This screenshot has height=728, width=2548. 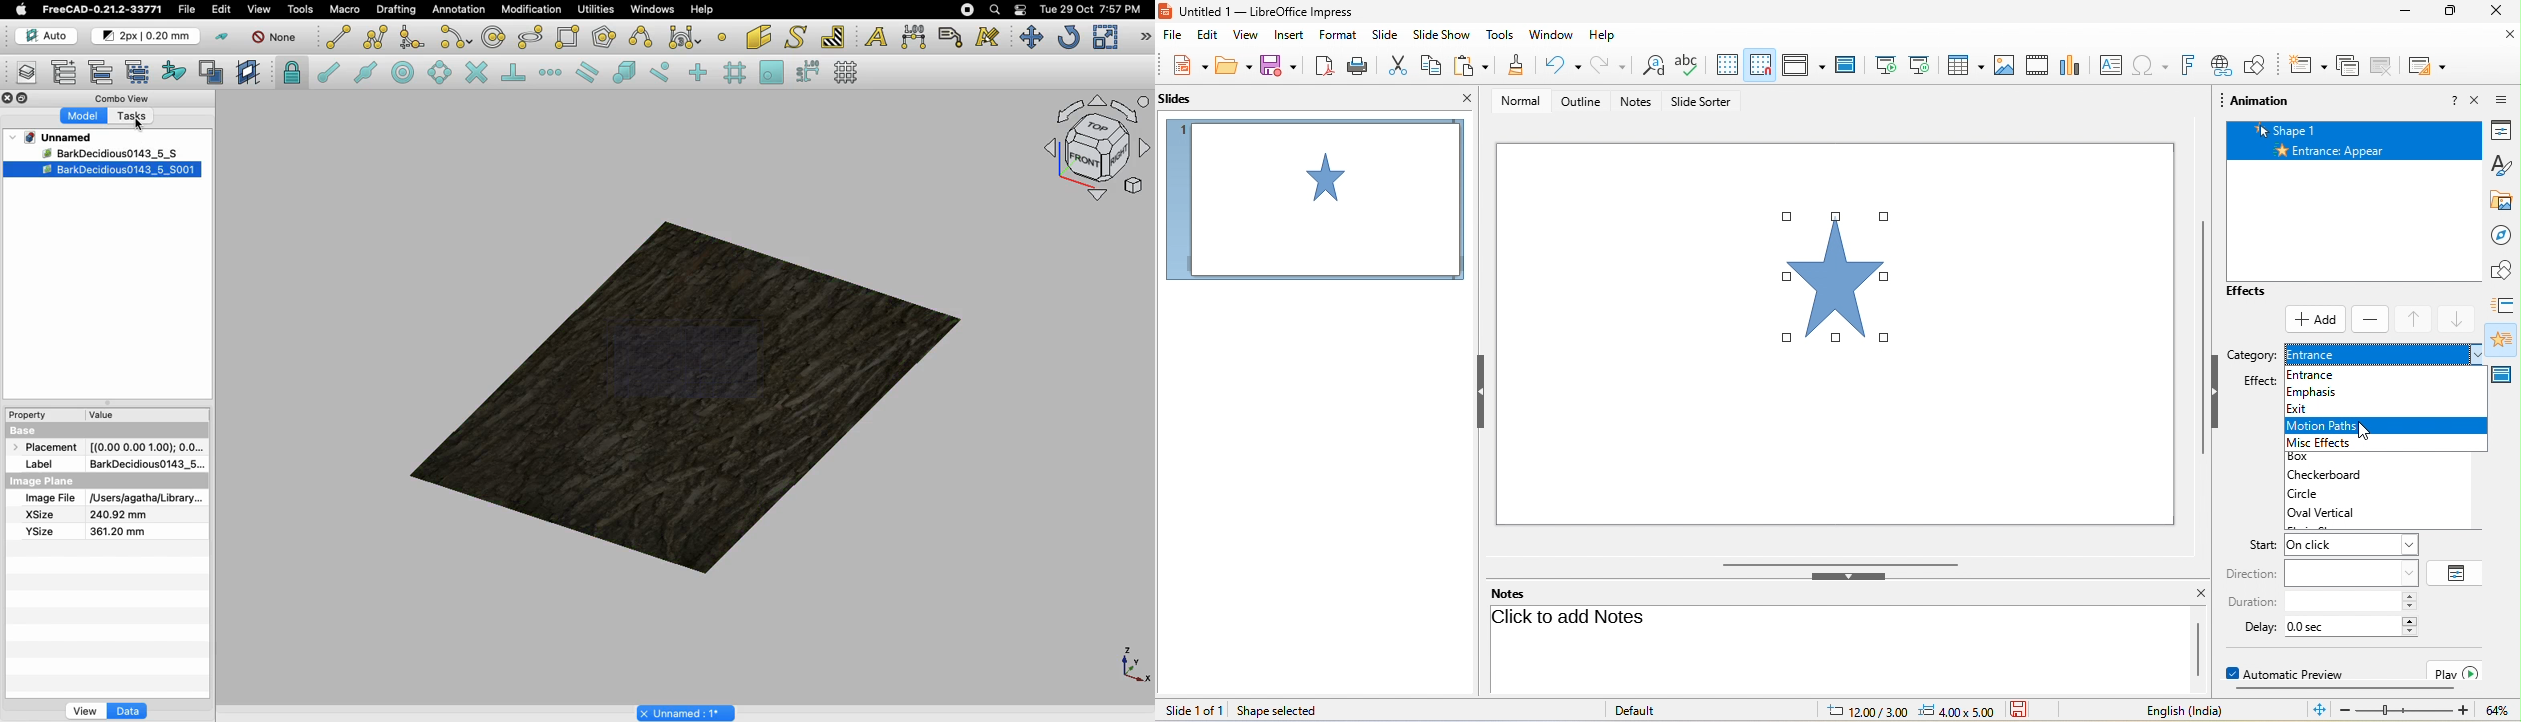 I want to click on [Users/agatha/Library..., so click(x=143, y=499).